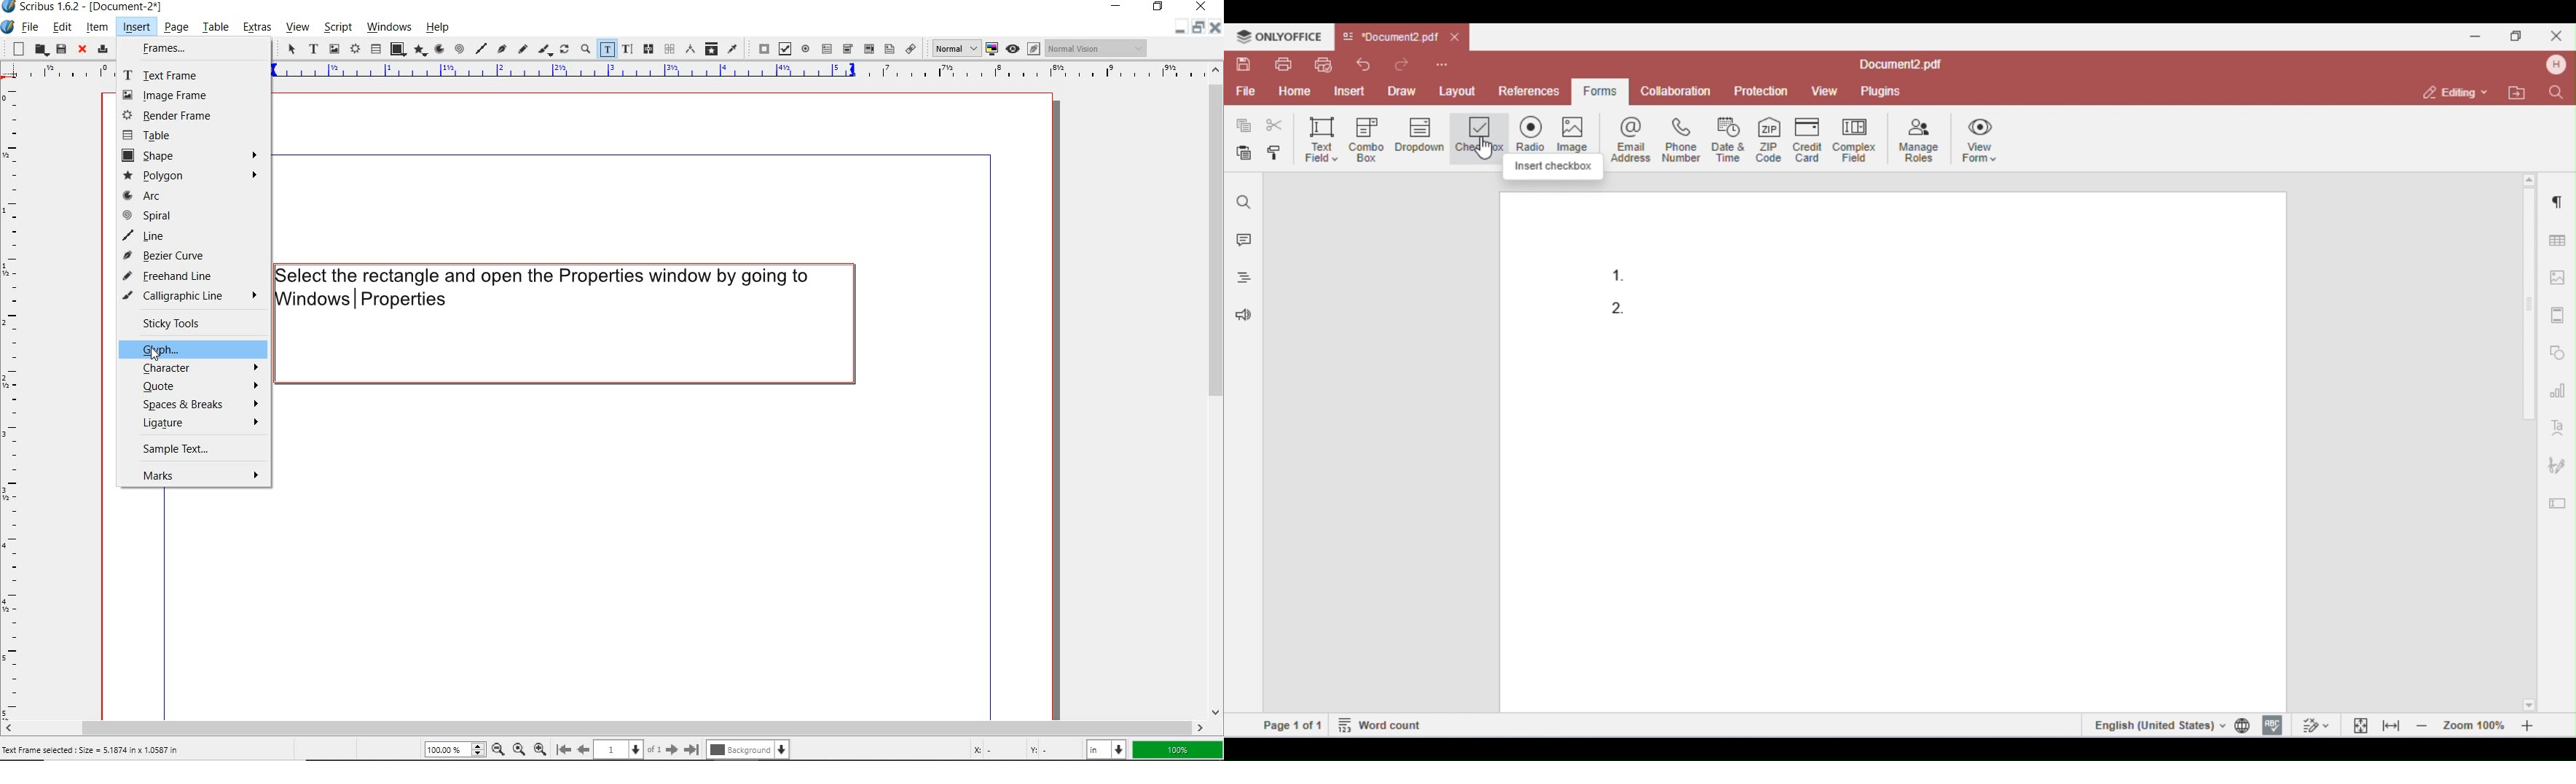 Image resolution: width=2576 pixels, height=784 pixels. Describe the element at coordinates (197, 386) in the screenshot. I see `quote` at that location.